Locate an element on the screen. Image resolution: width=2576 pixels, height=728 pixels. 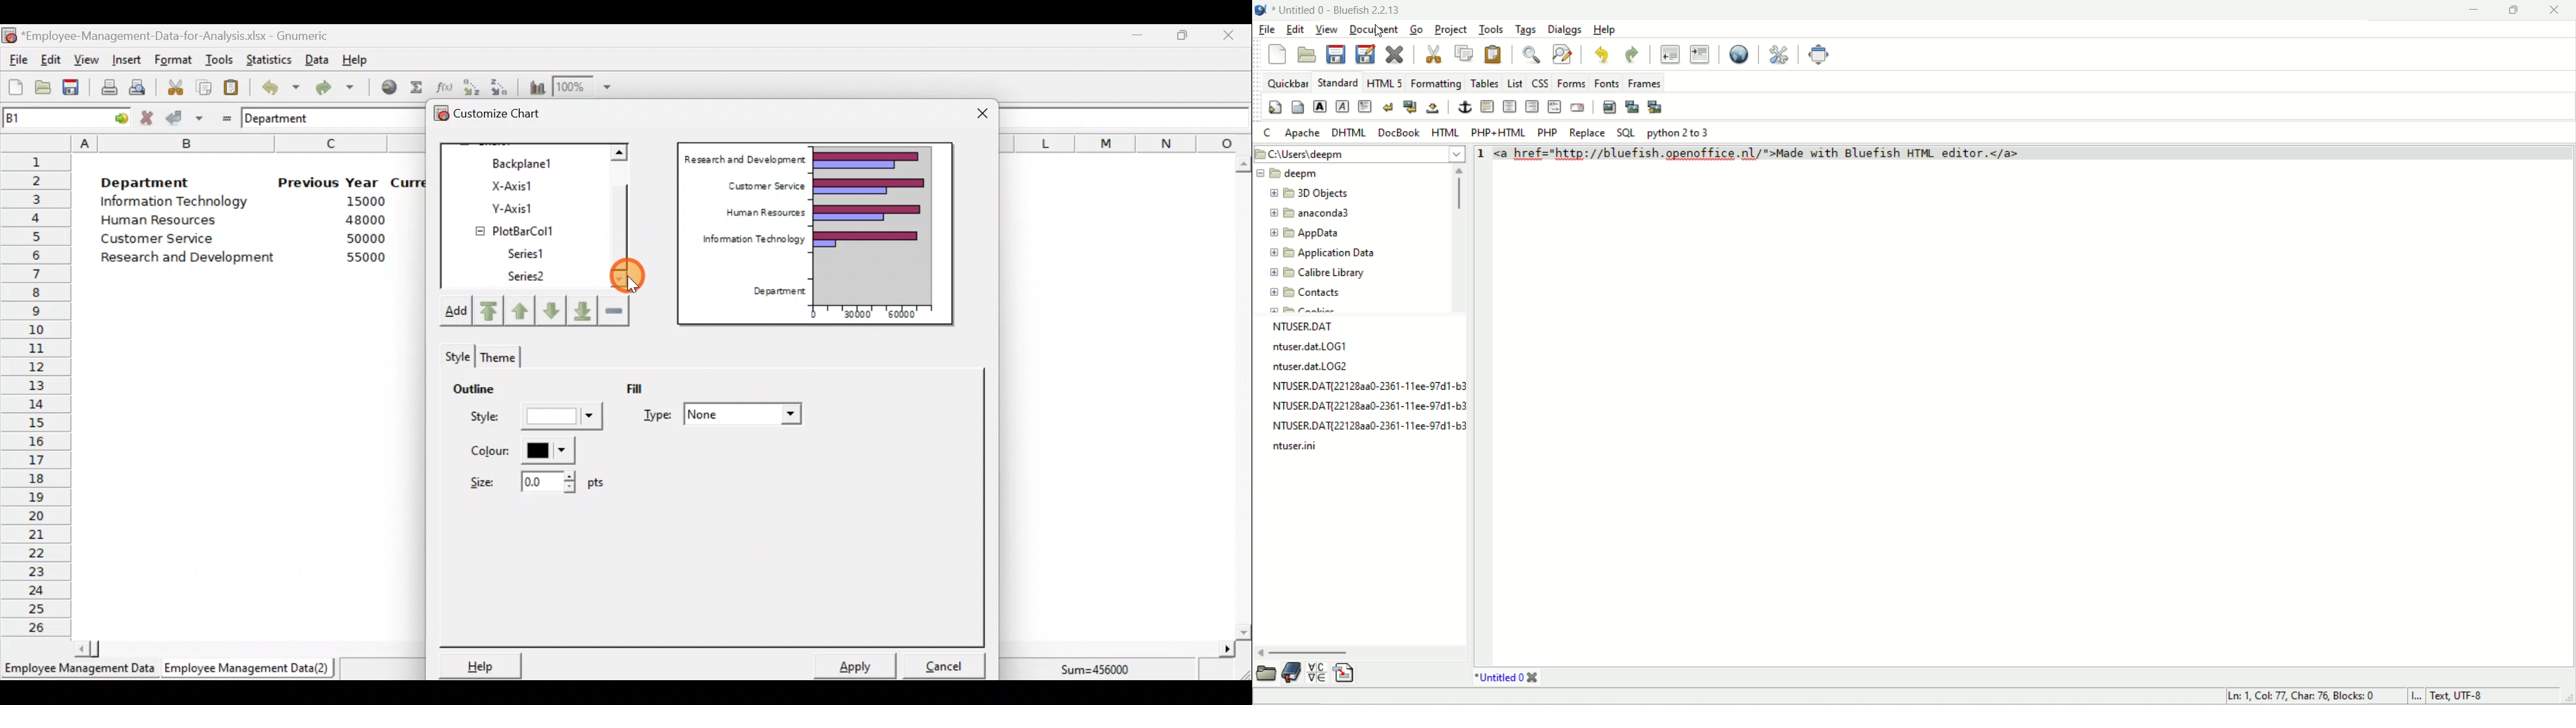
Theme is located at coordinates (496, 357).